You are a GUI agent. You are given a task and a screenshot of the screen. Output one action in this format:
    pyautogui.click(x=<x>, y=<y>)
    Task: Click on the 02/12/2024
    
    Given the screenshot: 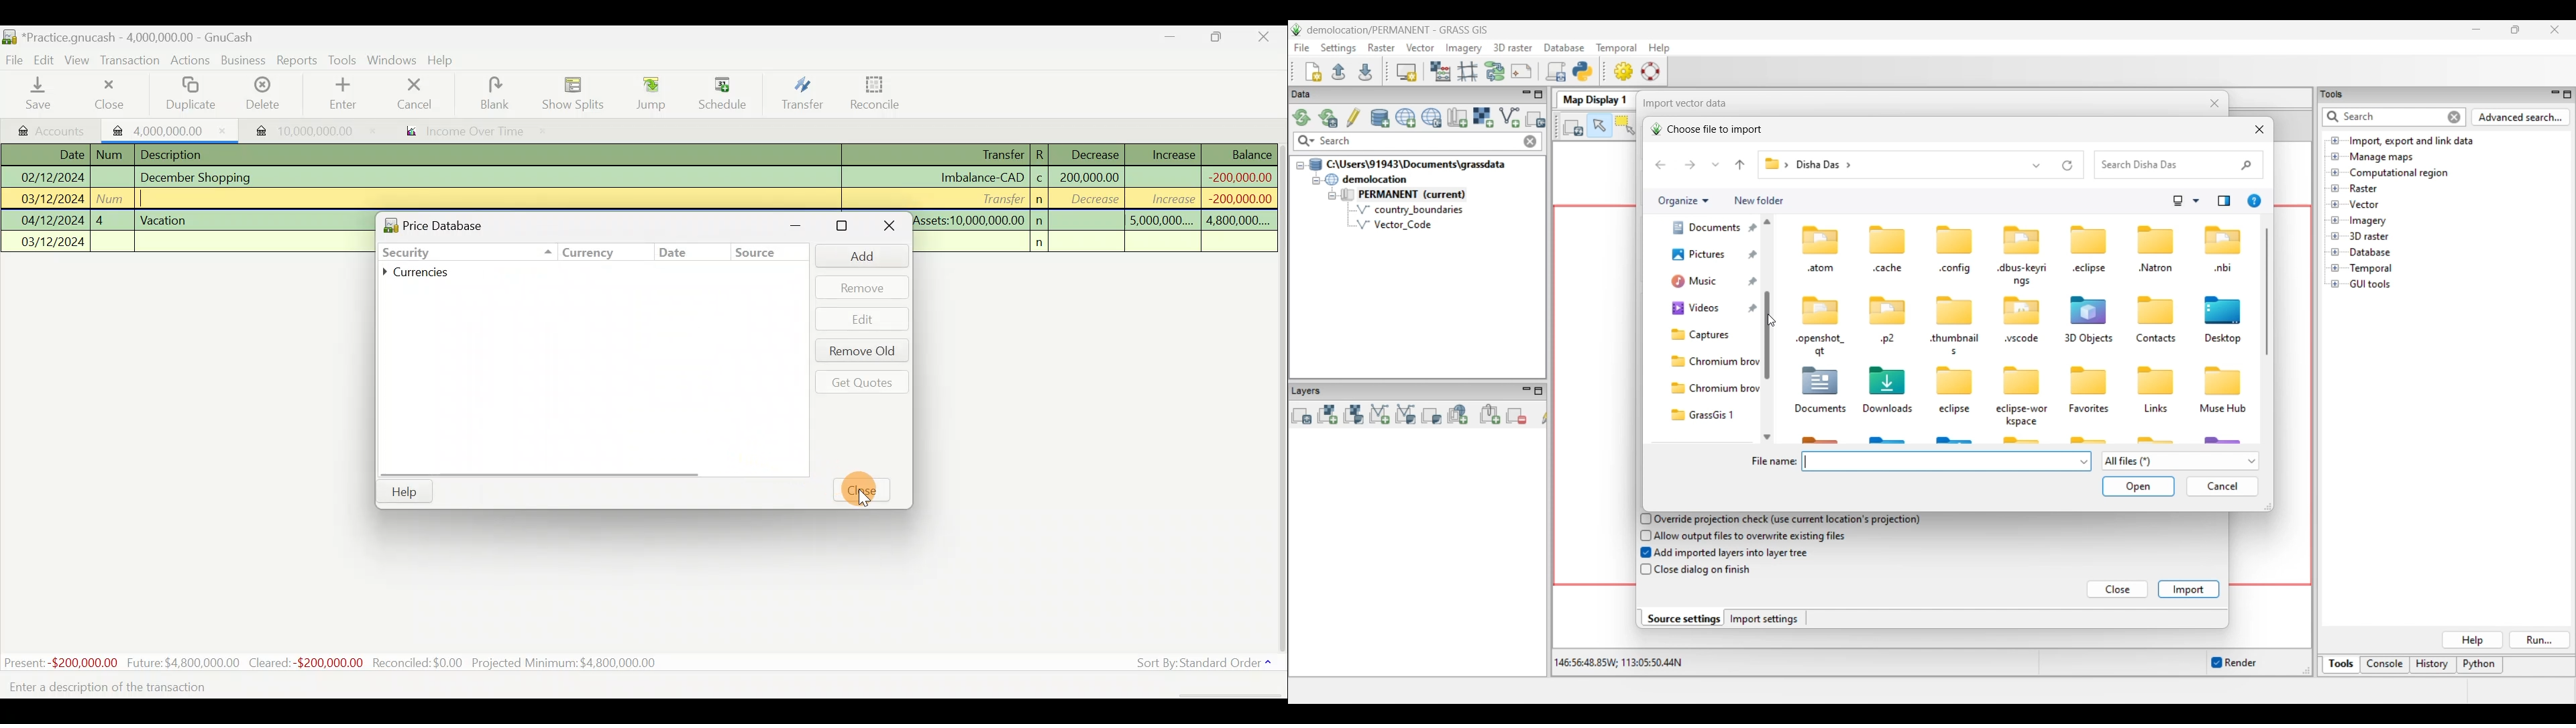 What is the action you would take?
    pyautogui.click(x=51, y=176)
    